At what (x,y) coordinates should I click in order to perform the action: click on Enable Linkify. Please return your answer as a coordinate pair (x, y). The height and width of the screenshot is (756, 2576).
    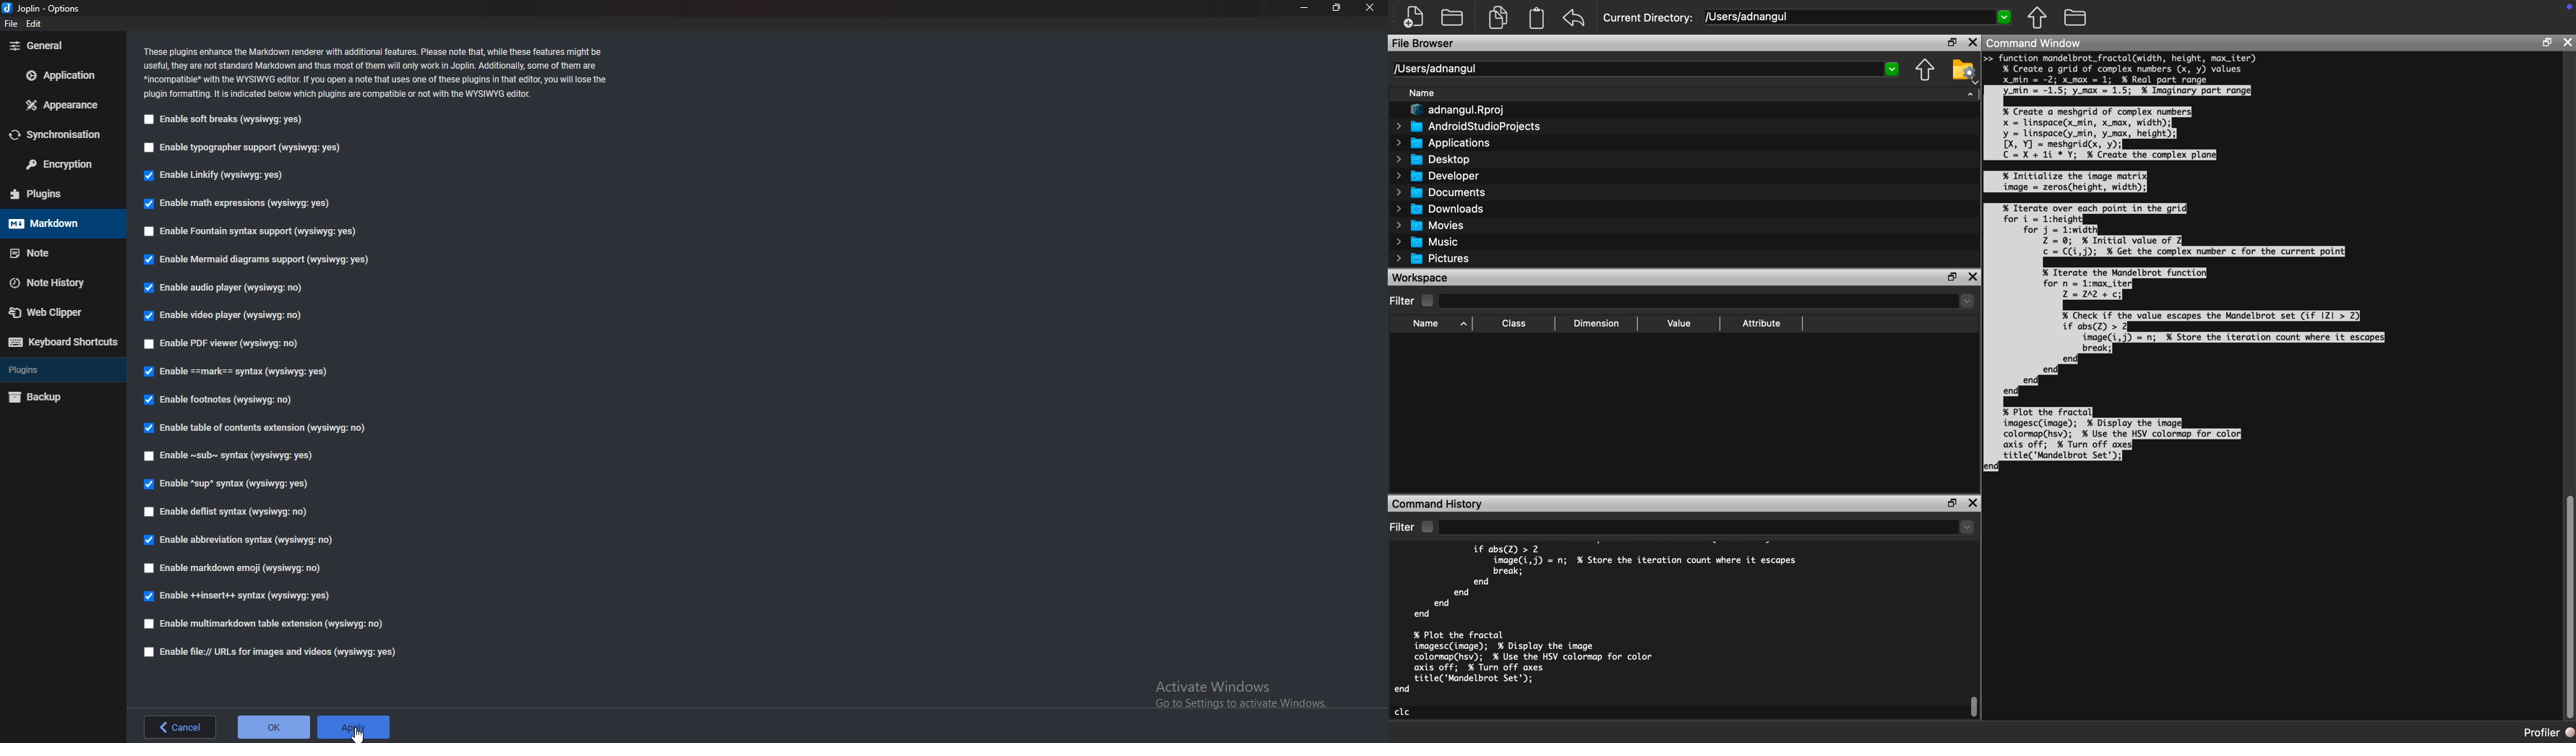
    Looking at the image, I should click on (221, 175).